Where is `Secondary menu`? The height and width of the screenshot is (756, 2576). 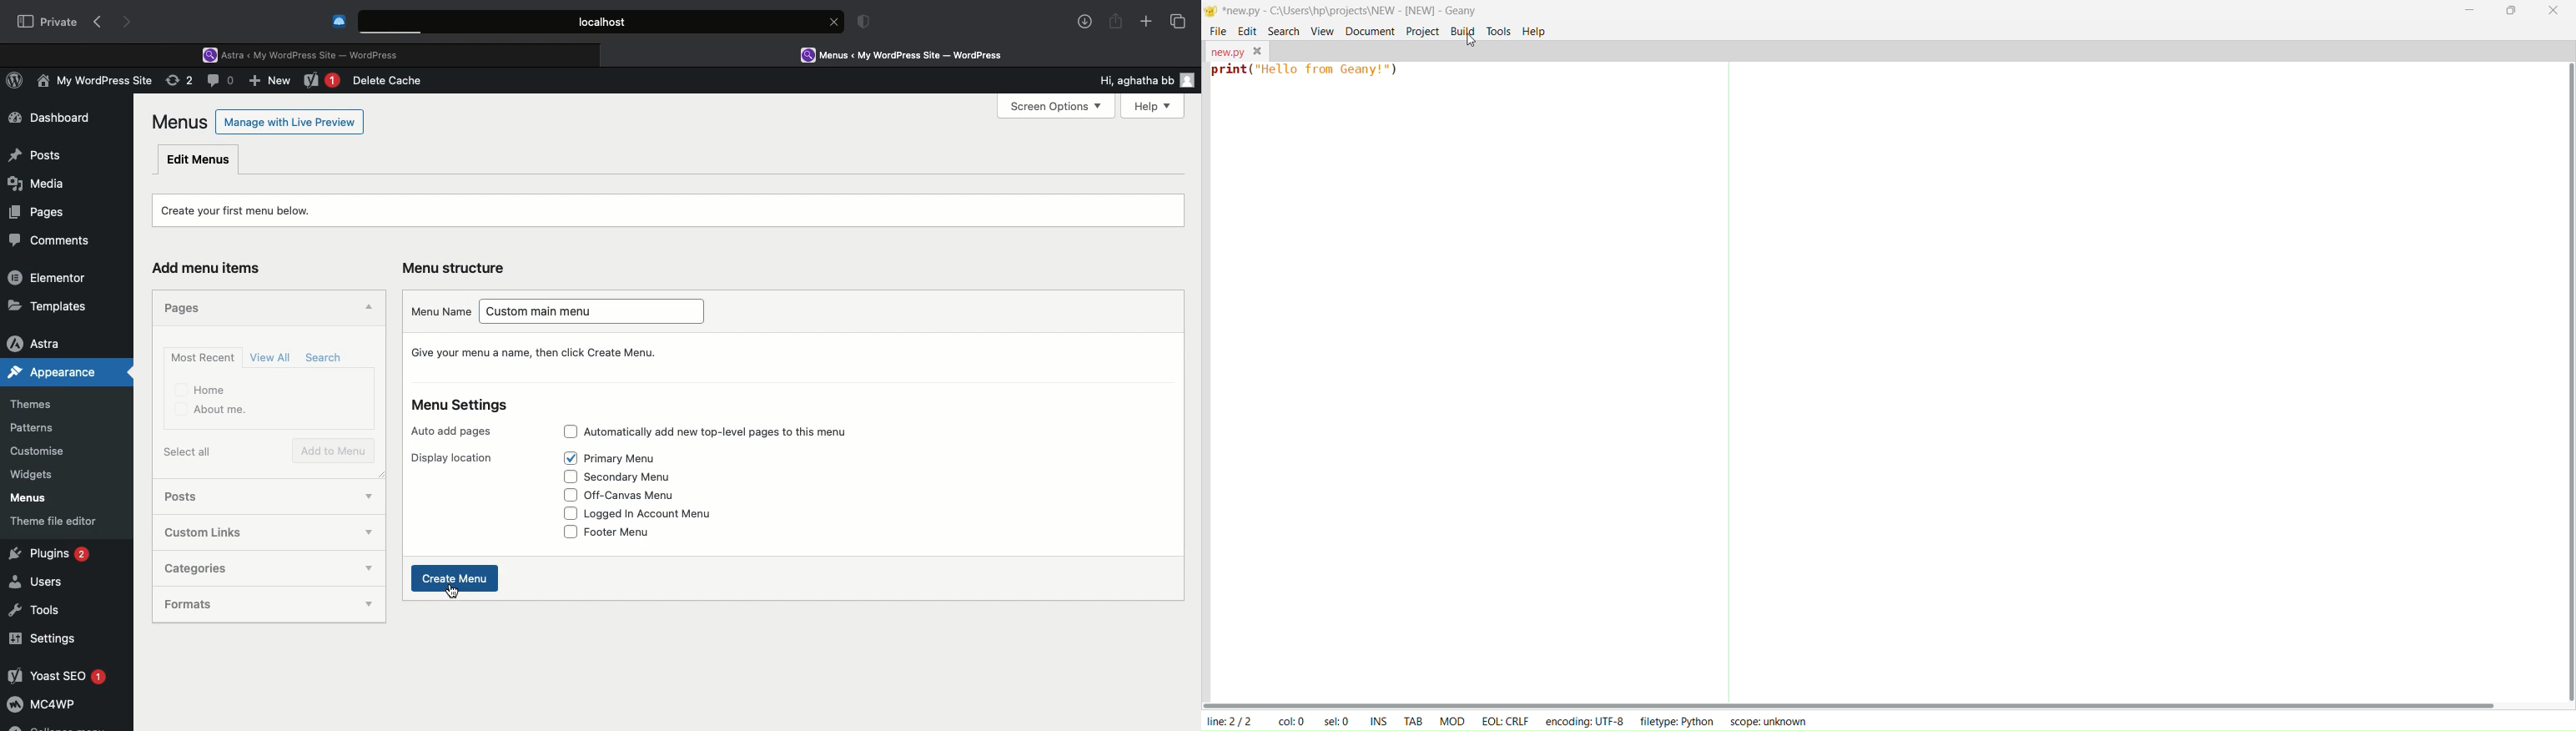 Secondary menu is located at coordinates (638, 478).